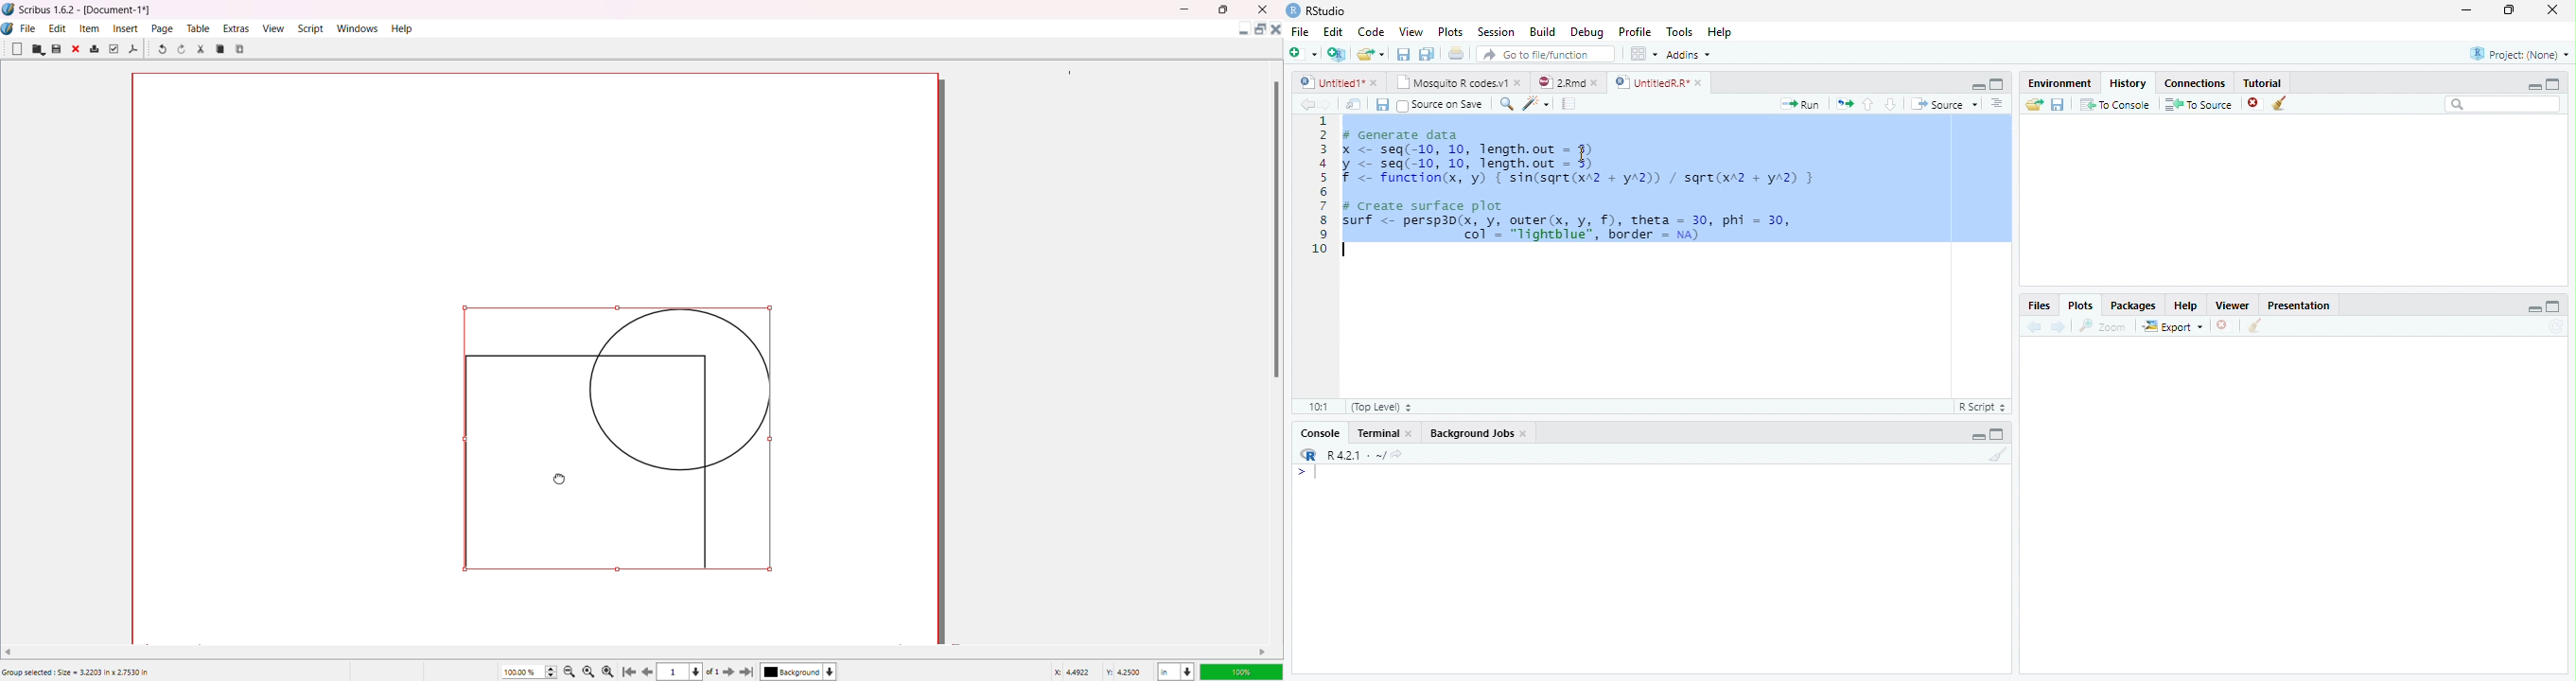 This screenshot has width=2576, height=700. What do you see at coordinates (197, 28) in the screenshot?
I see `Table` at bounding box center [197, 28].